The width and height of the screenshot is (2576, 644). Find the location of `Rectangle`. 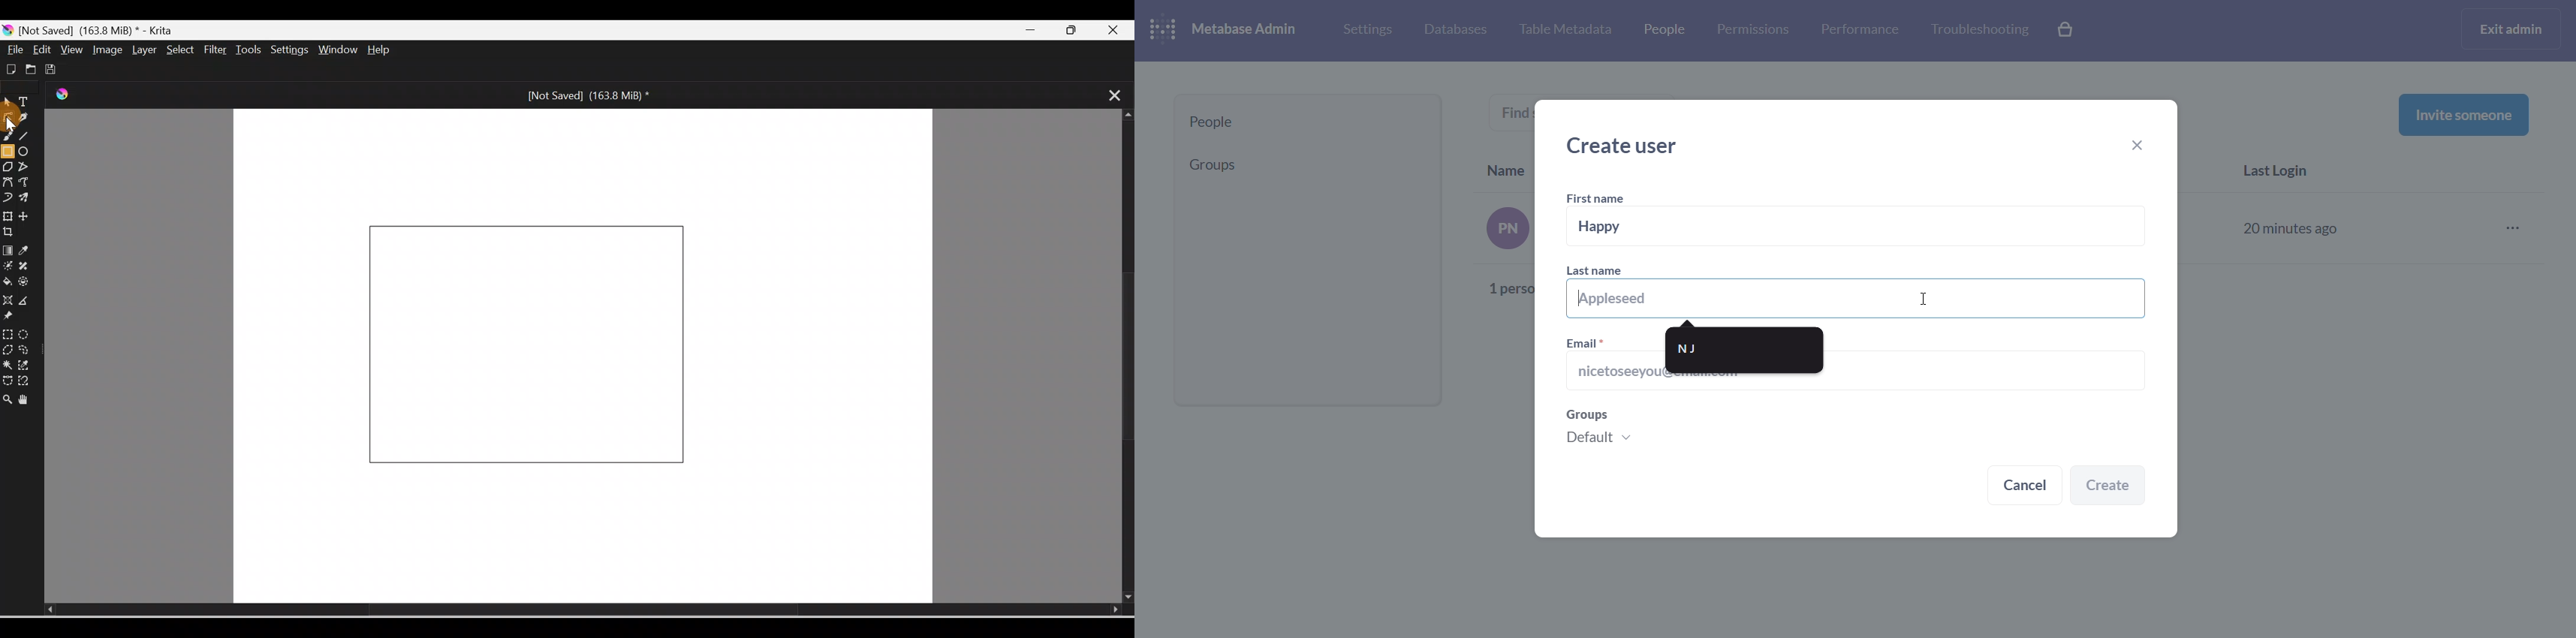

Rectangle is located at coordinates (8, 151).